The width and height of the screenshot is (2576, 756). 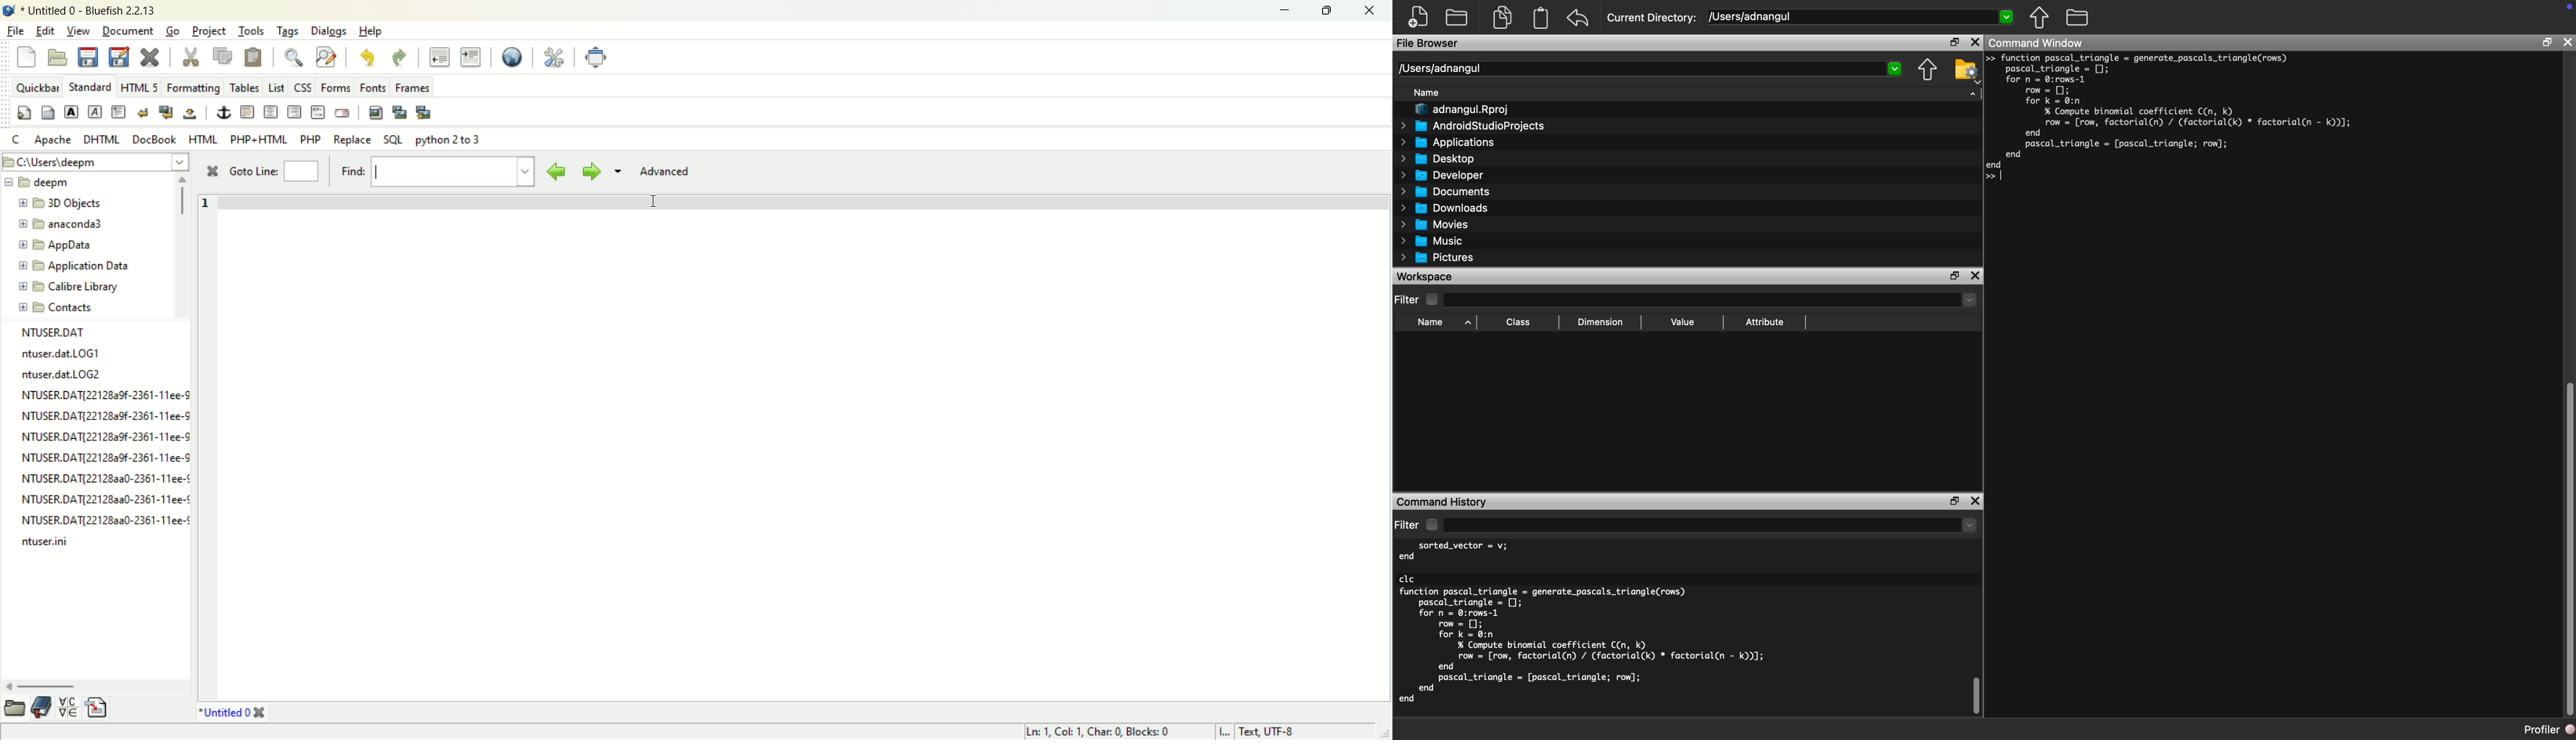 I want to click on NTUSER.DAT{22128aa0-2361-11ee-¢, so click(x=107, y=517).